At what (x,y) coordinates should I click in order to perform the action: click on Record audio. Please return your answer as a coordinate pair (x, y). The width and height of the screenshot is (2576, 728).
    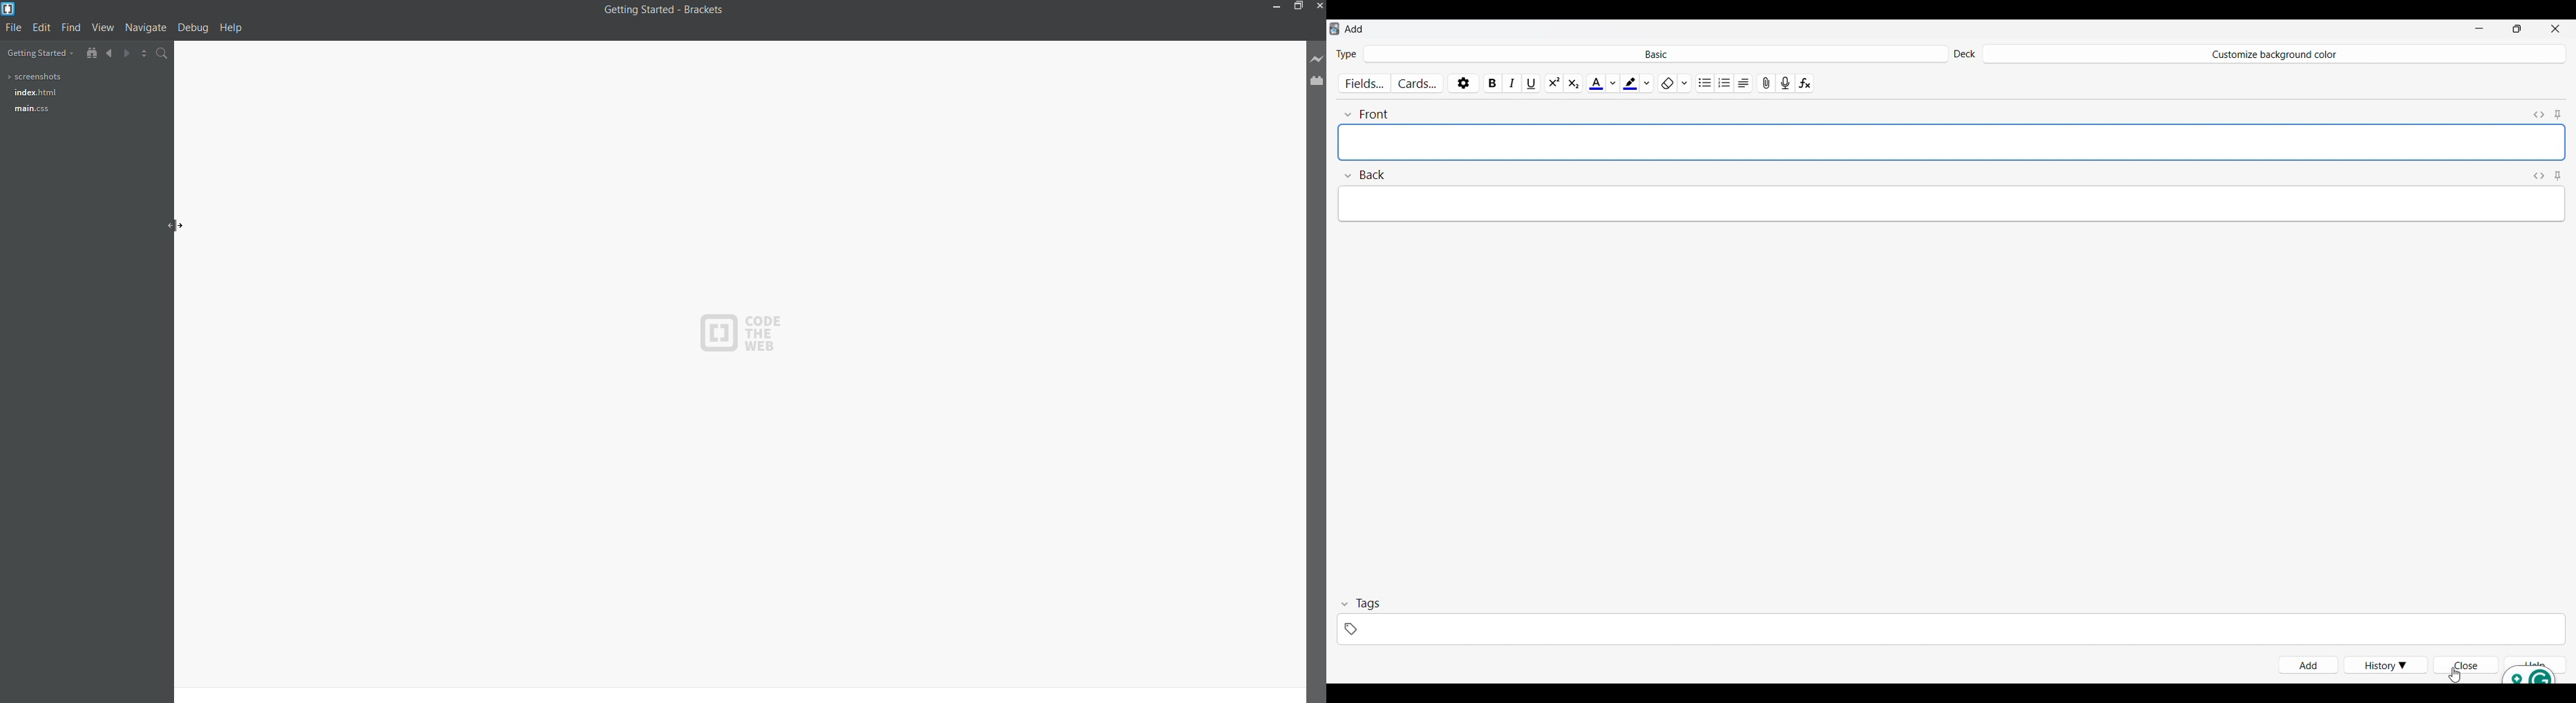
    Looking at the image, I should click on (1785, 81).